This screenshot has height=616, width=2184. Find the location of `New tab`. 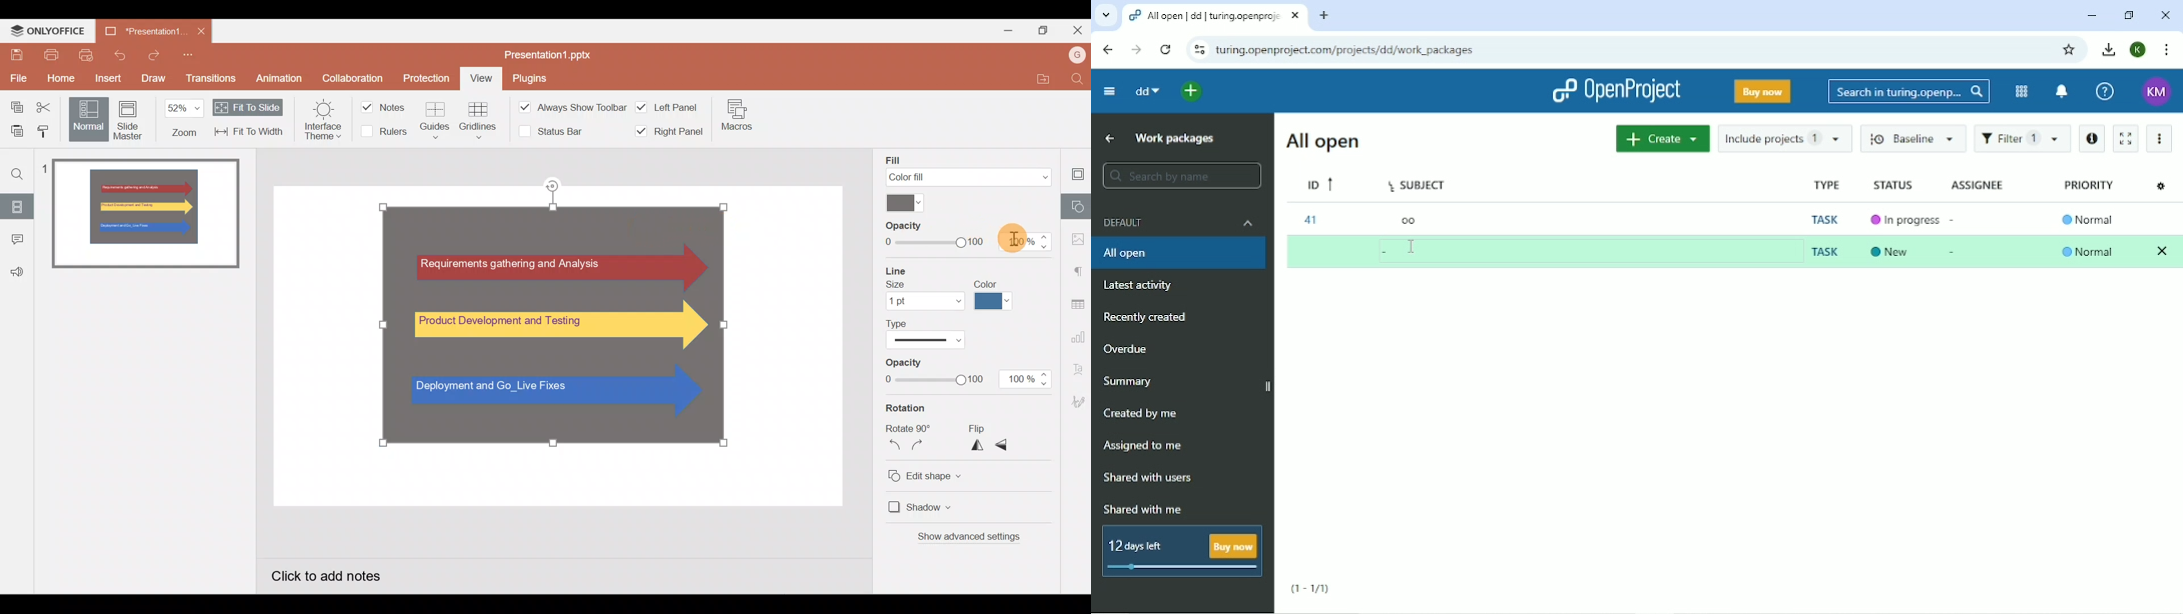

New tab is located at coordinates (1324, 16).